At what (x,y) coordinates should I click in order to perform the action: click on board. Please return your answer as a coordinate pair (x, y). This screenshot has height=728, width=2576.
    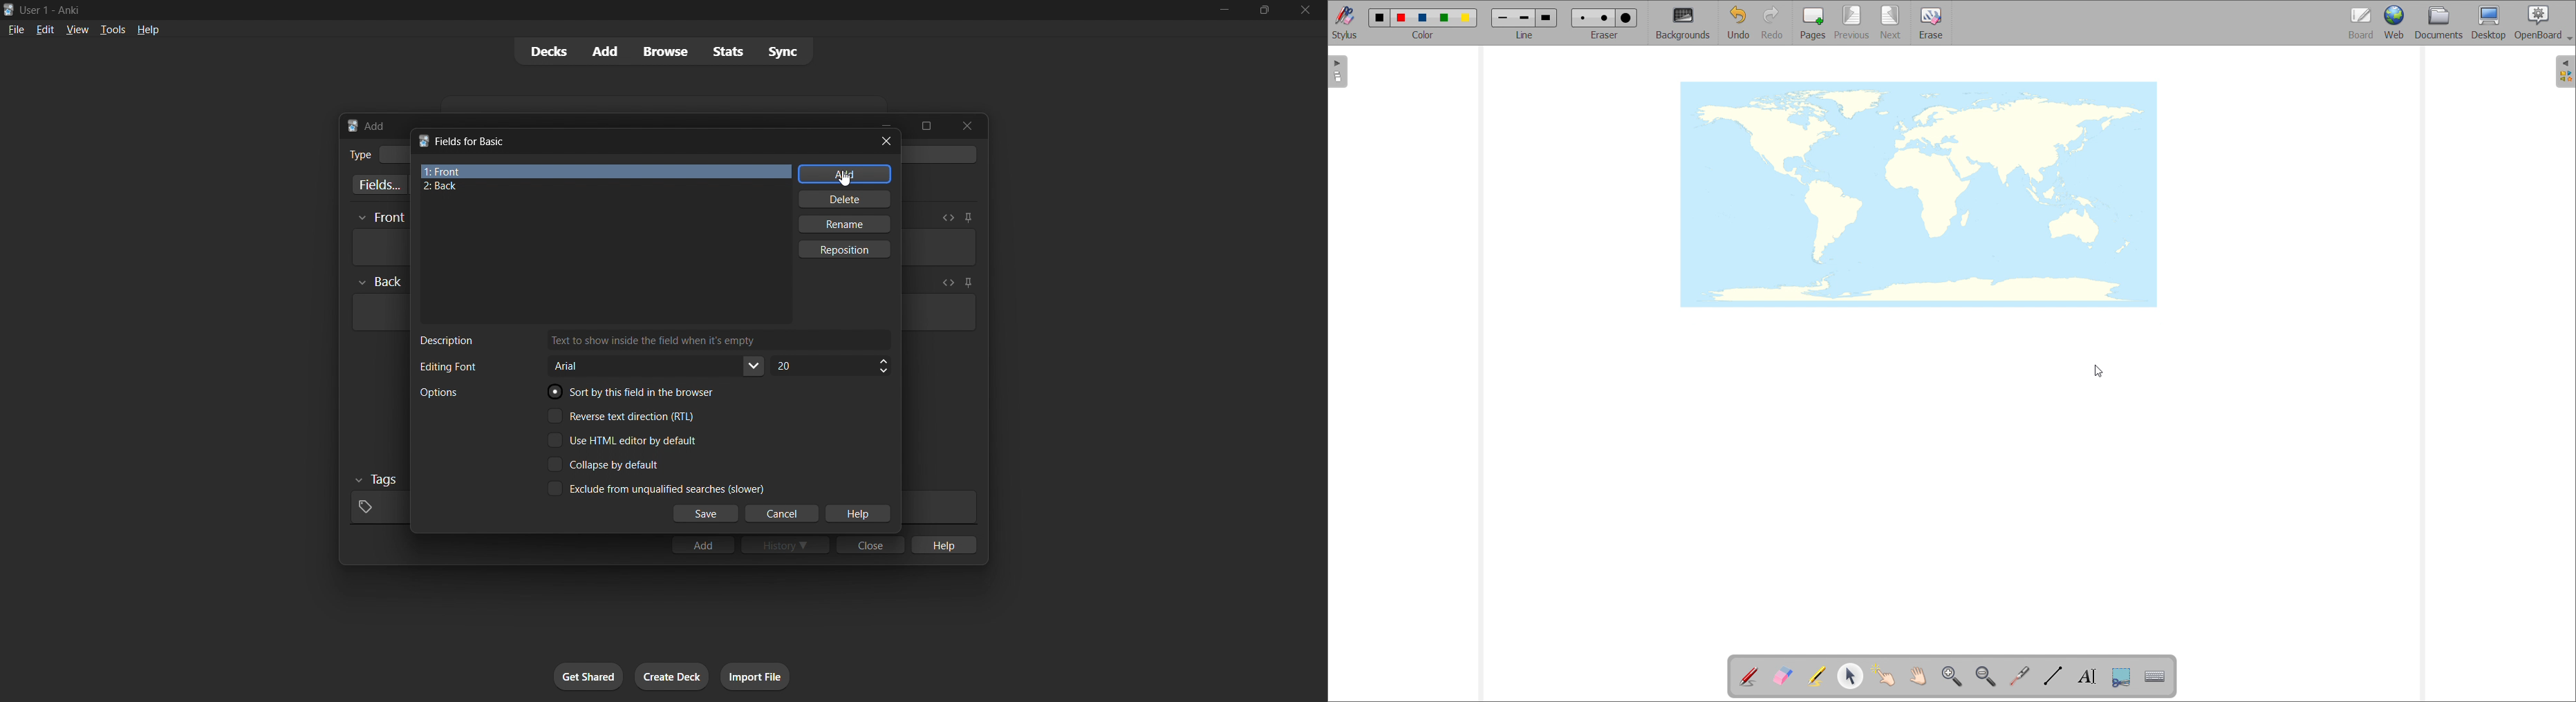
    Looking at the image, I should click on (2361, 23).